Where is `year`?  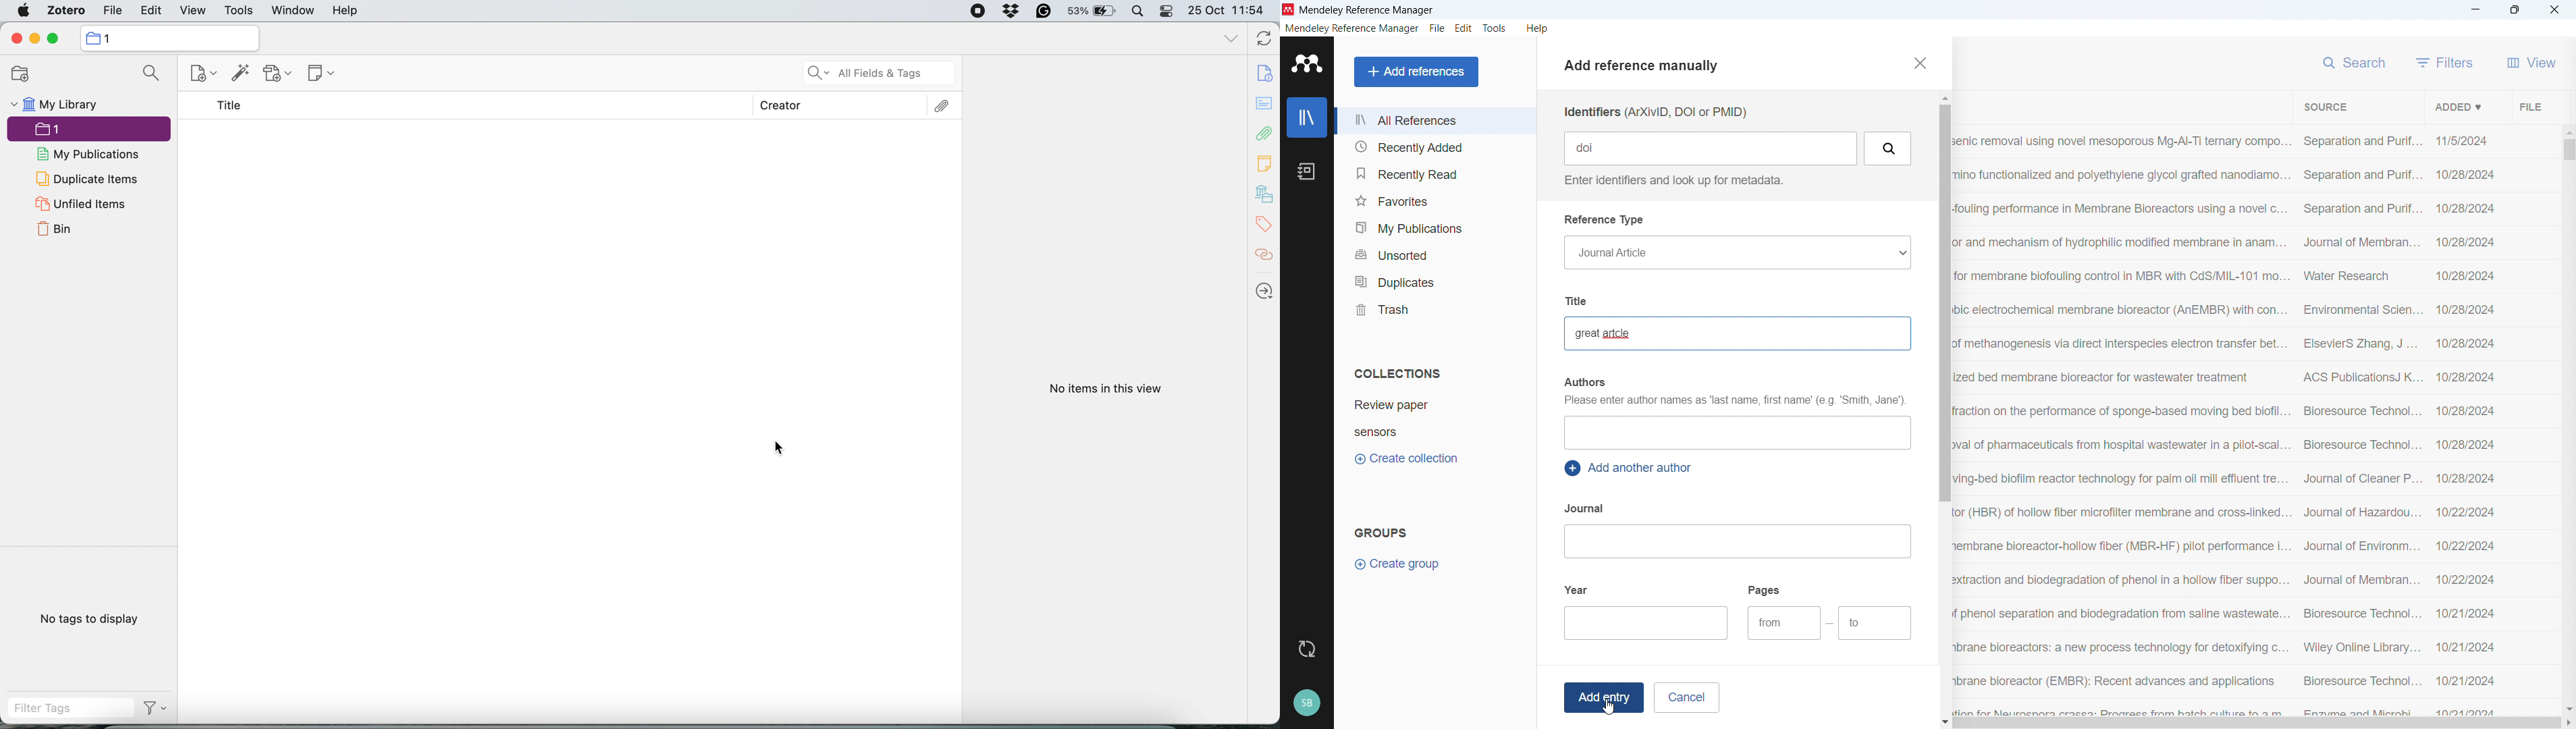
year is located at coordinates (1577, 589).